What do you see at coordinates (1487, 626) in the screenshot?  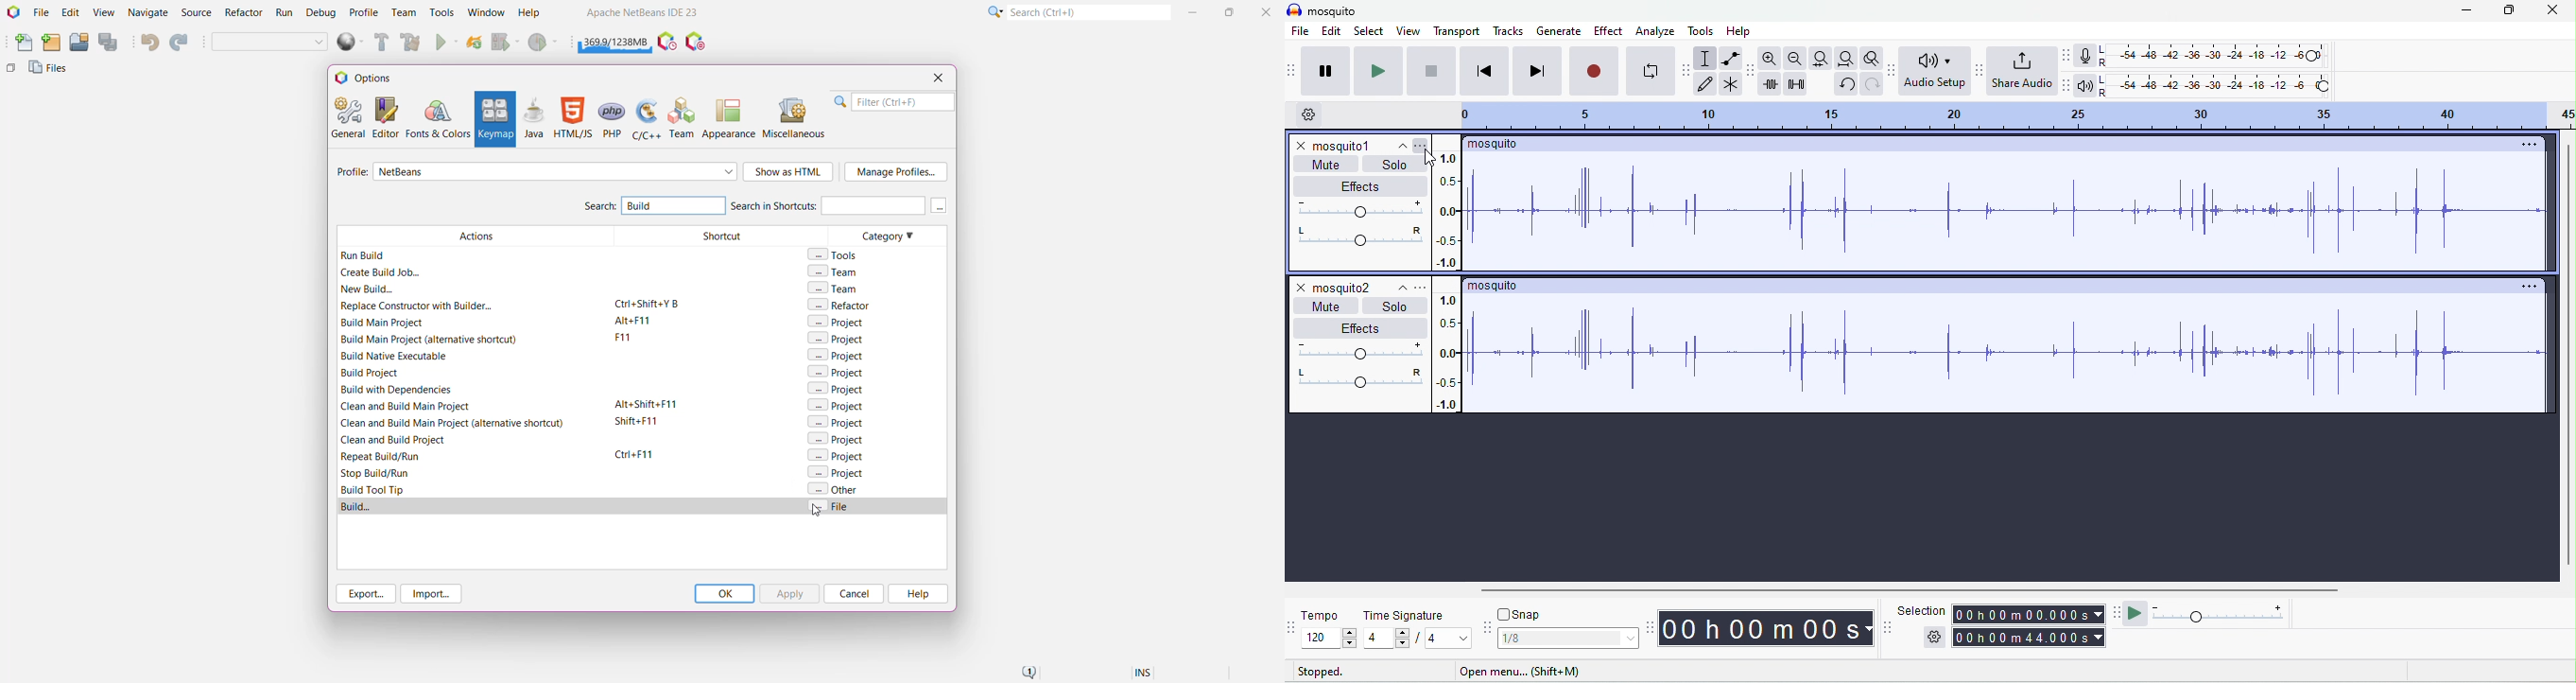 I see `snapping tool` at bounding box center [1487, 626].